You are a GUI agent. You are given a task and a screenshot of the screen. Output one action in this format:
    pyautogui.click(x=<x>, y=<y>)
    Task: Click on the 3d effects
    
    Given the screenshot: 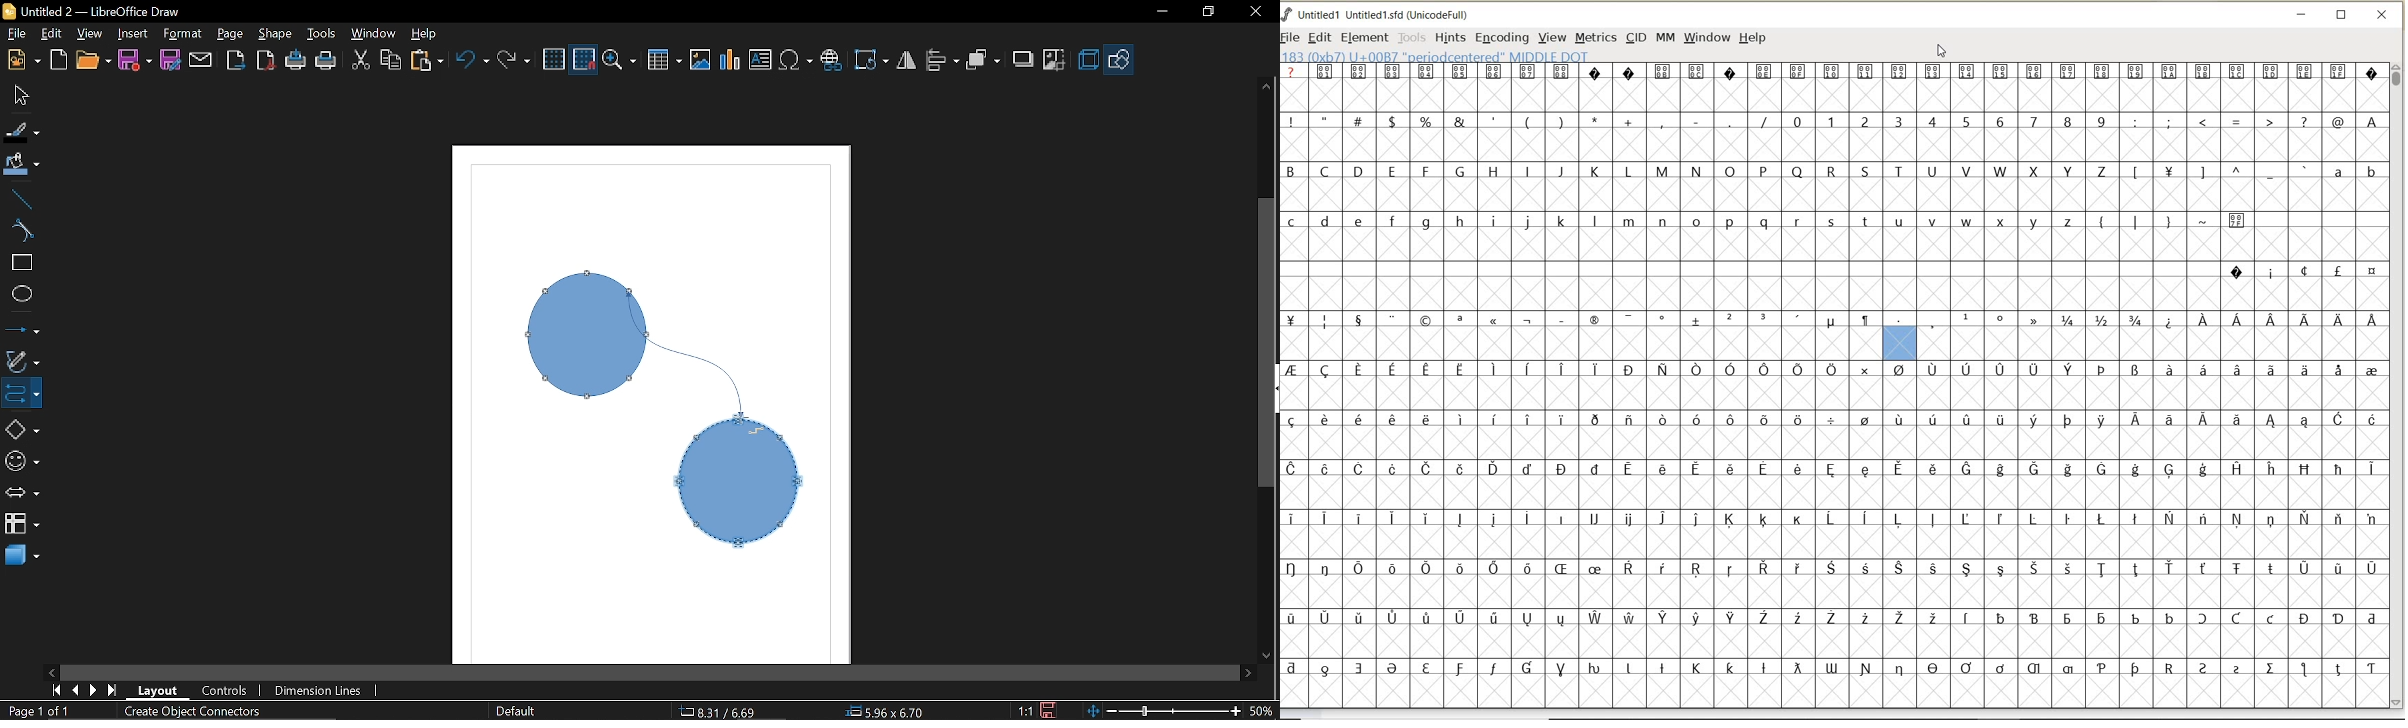 What is the action you would take?
    pyautogui.click(x=1090, y=60)
    